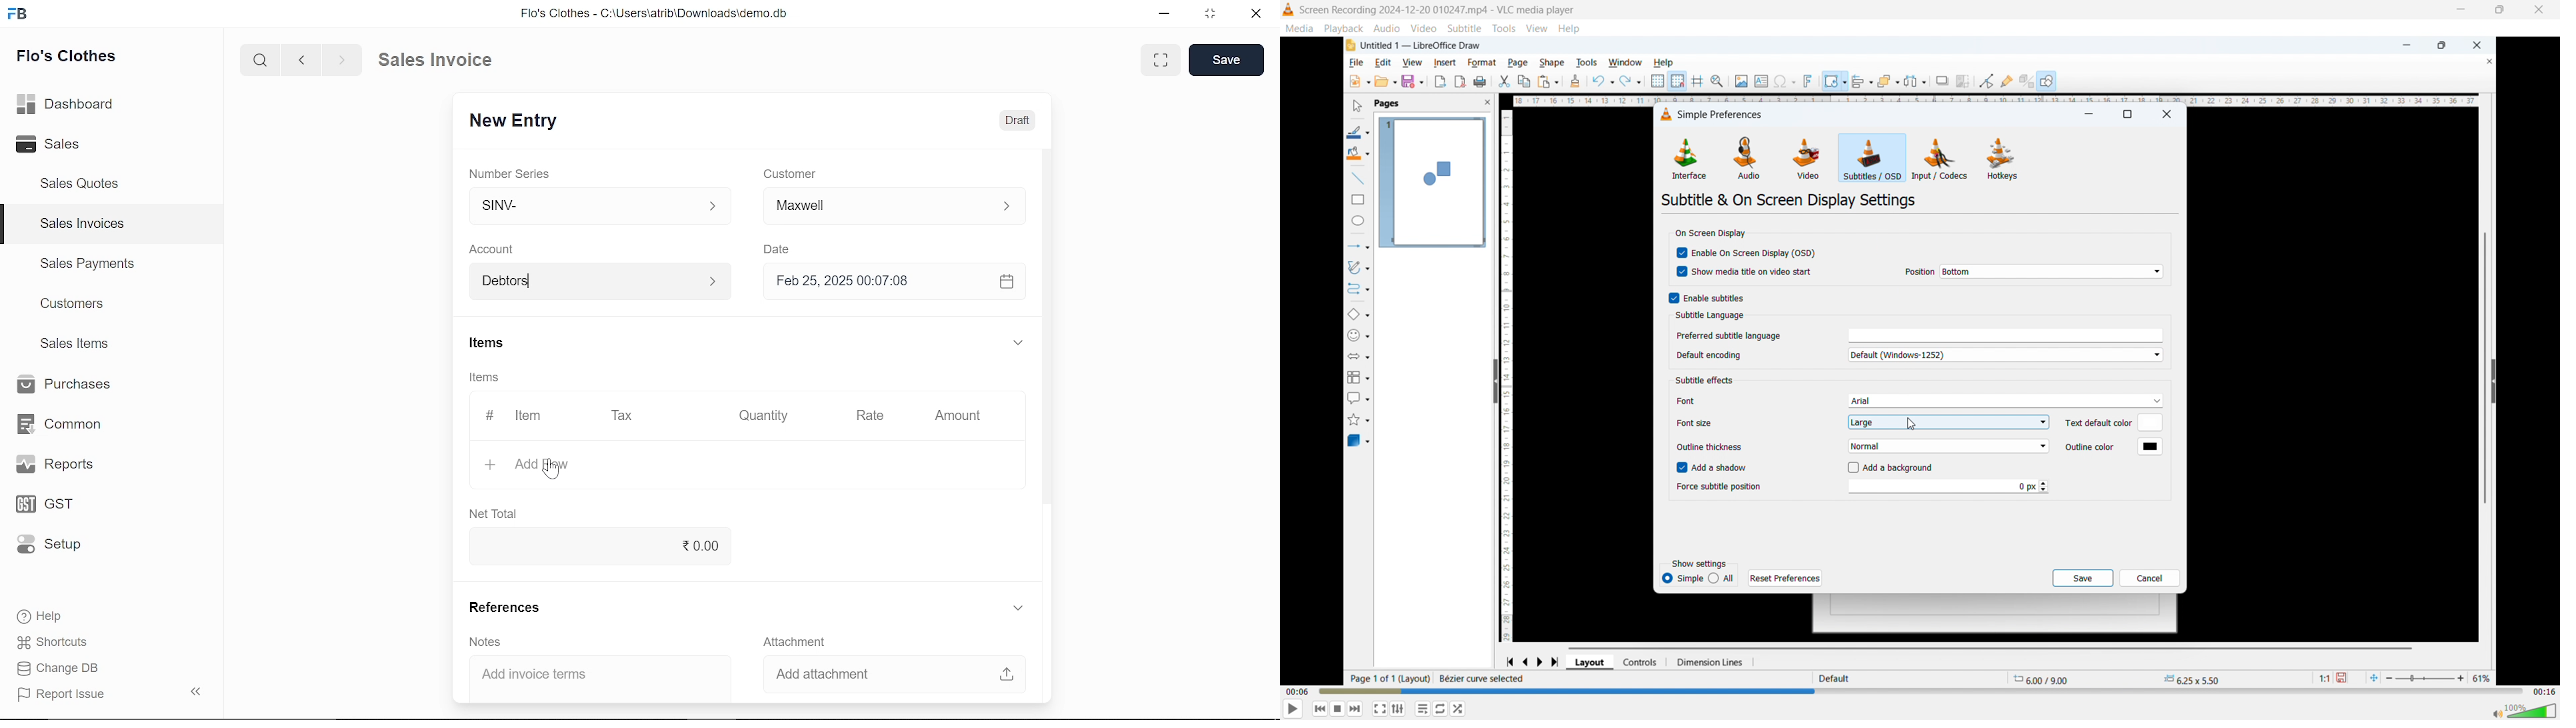 The image size is (2576, 728). What do you see at coordinates (1050, 325) in the screenshot?
I see `vertical scrollbar` at bounding box center [1050, 325].